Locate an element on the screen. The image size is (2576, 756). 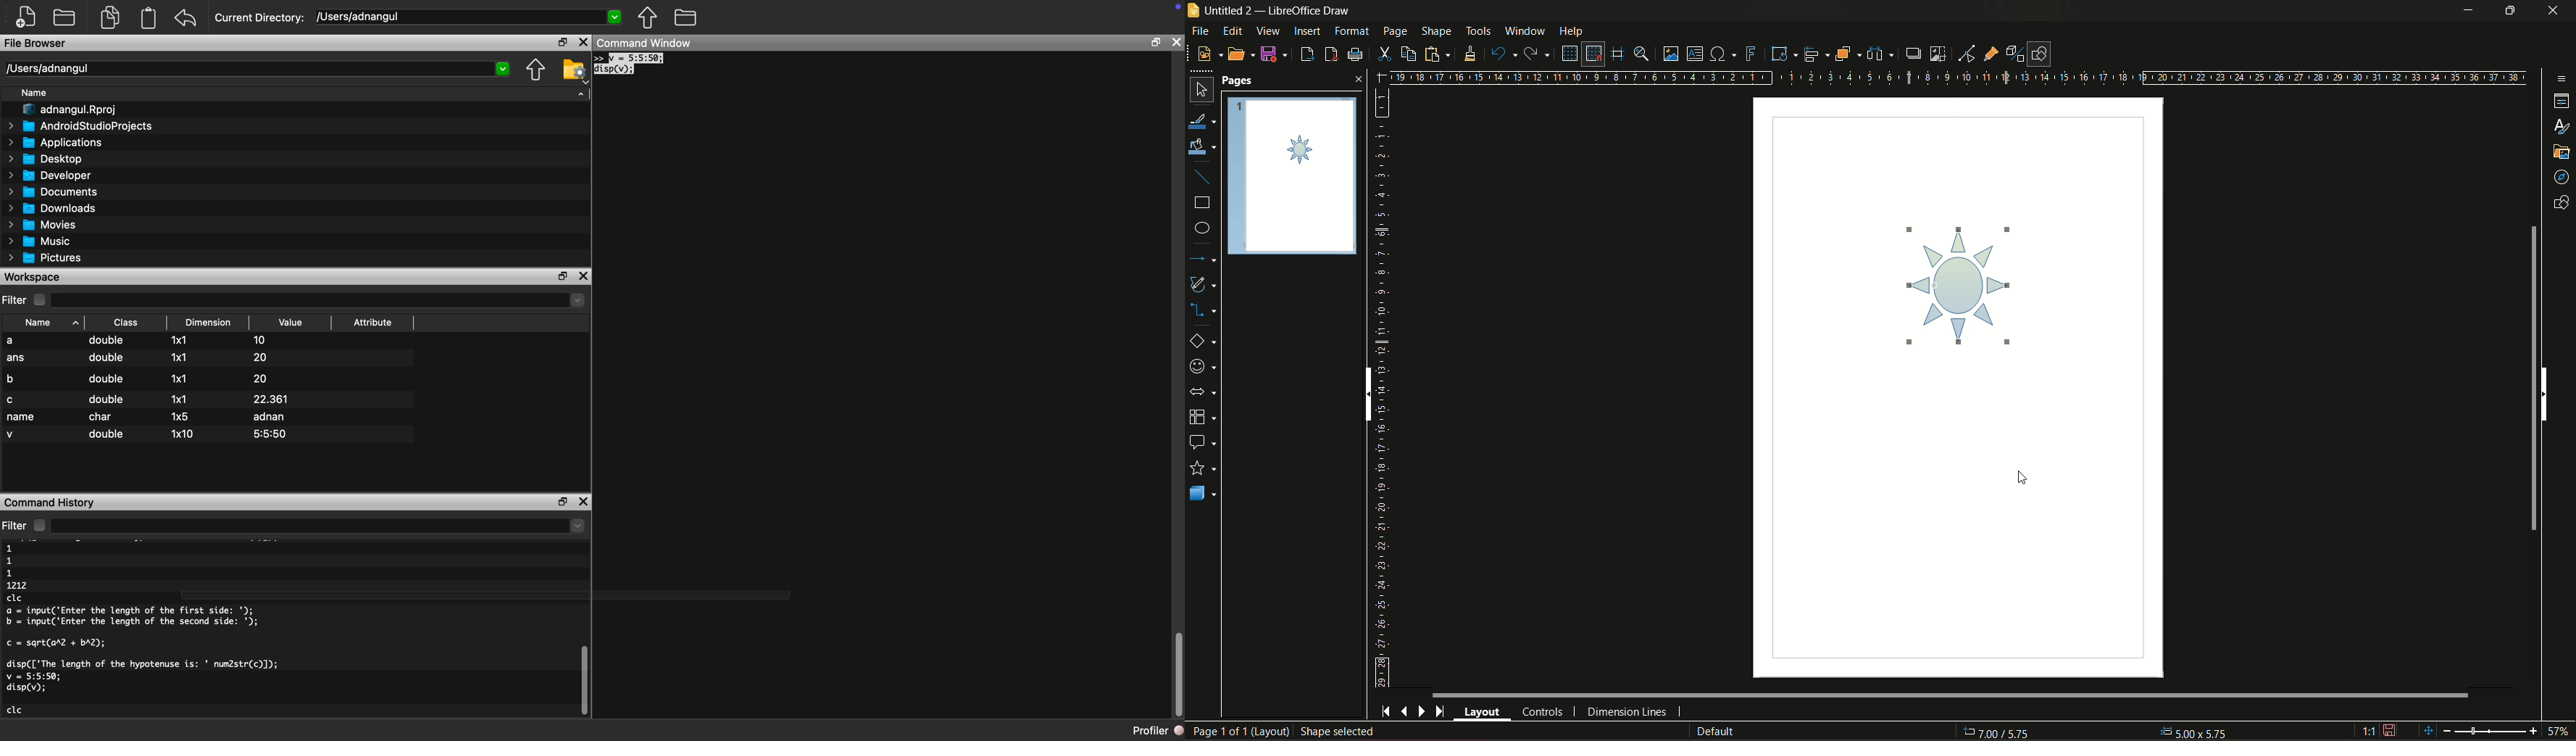
cursor is located at coordinates (2017, 476).